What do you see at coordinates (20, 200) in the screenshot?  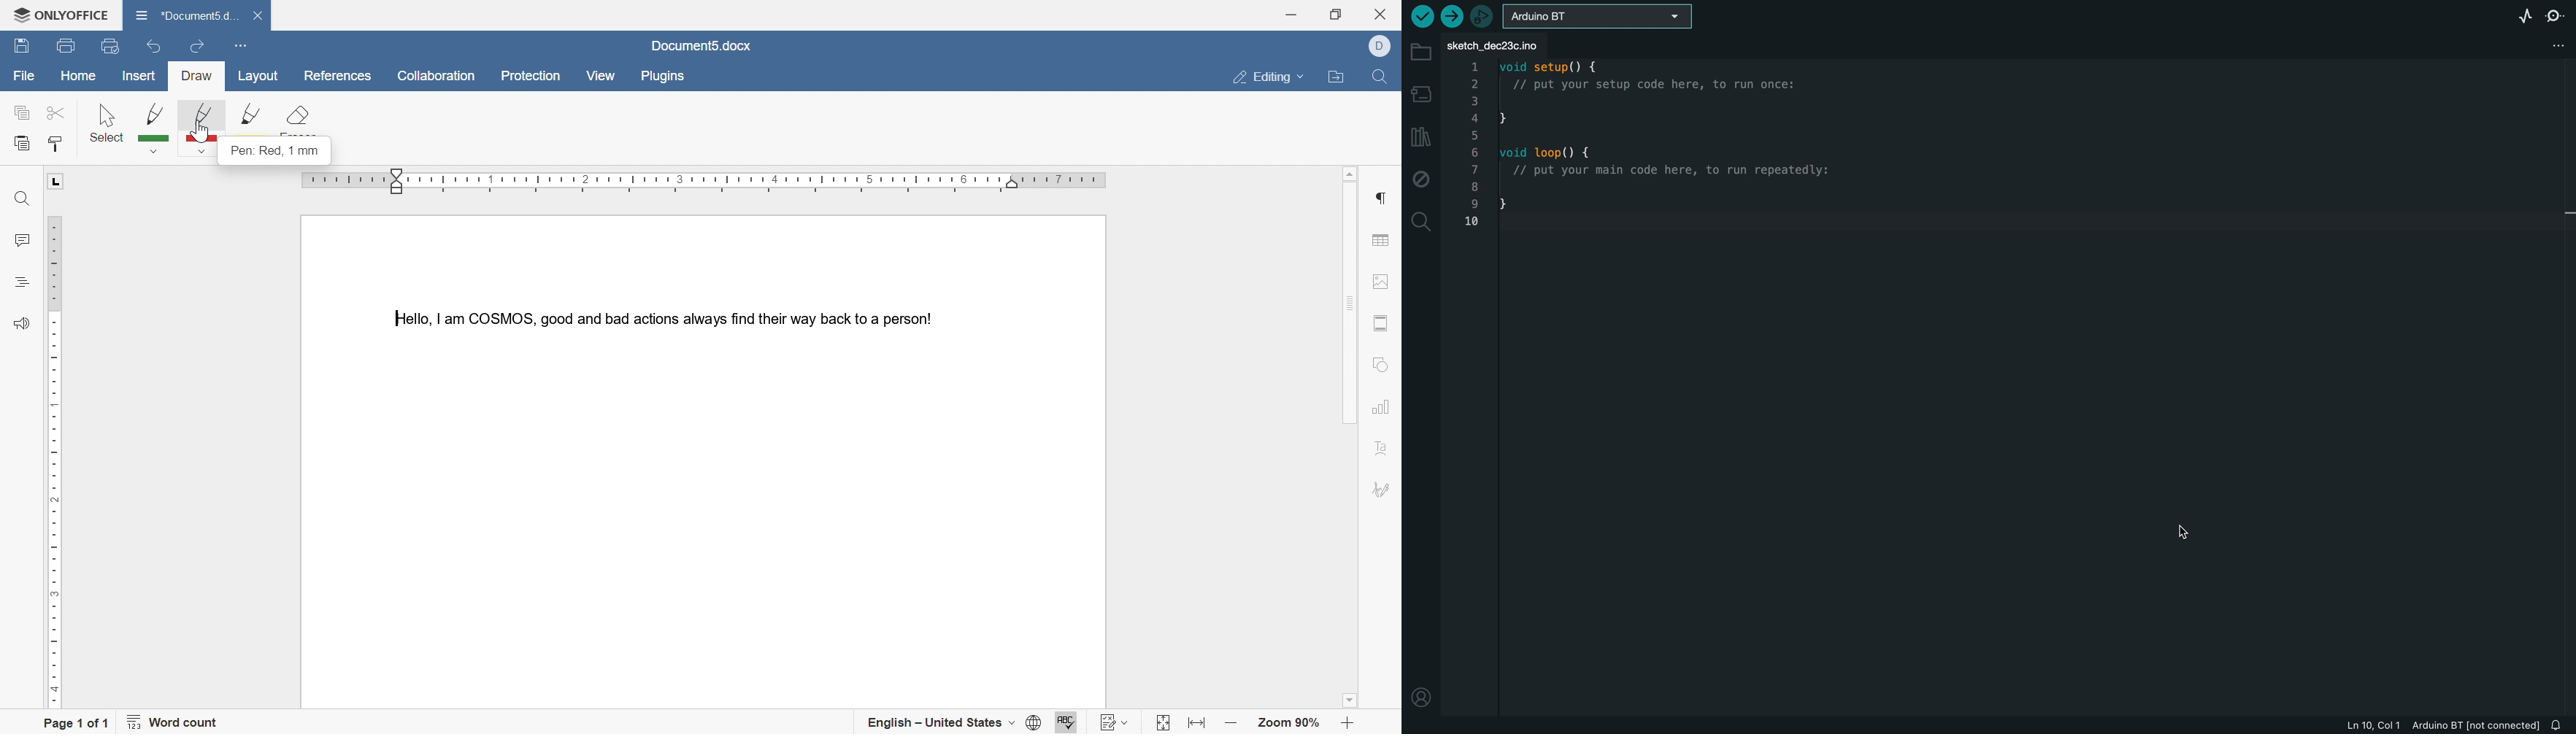 I see `find` at bounding box center [20, 200].